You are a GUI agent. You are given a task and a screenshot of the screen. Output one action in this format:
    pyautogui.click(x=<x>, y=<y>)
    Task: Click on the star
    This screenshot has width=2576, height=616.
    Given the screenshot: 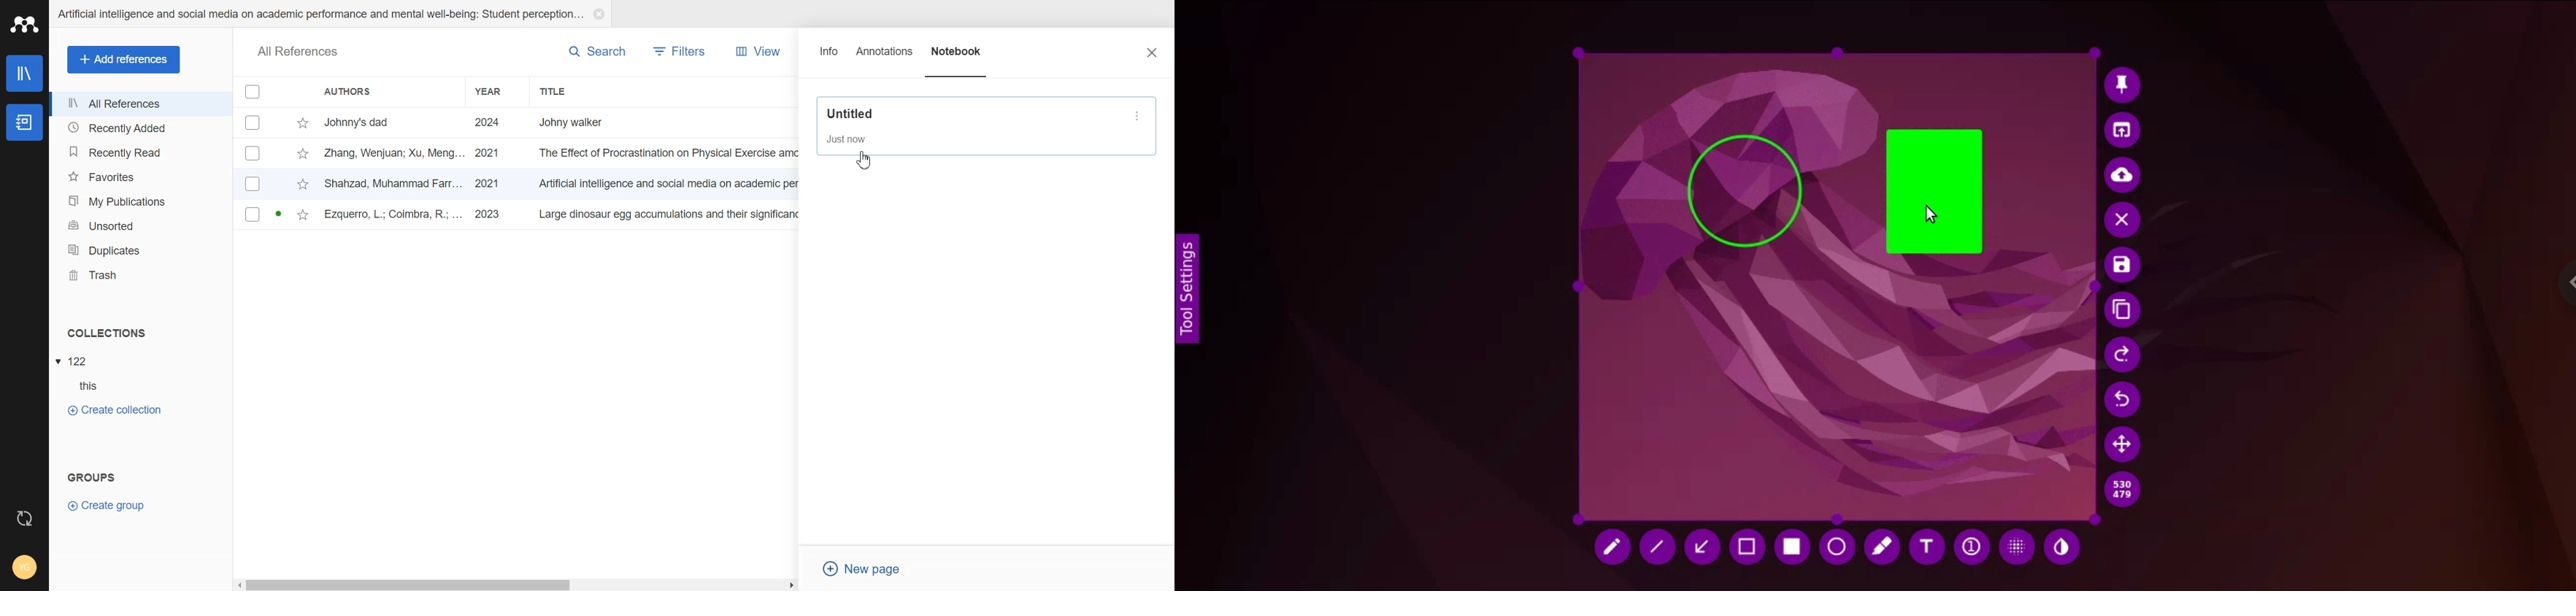 What is the action you would take?
    pyautogui.click(x=302, y=155)
    